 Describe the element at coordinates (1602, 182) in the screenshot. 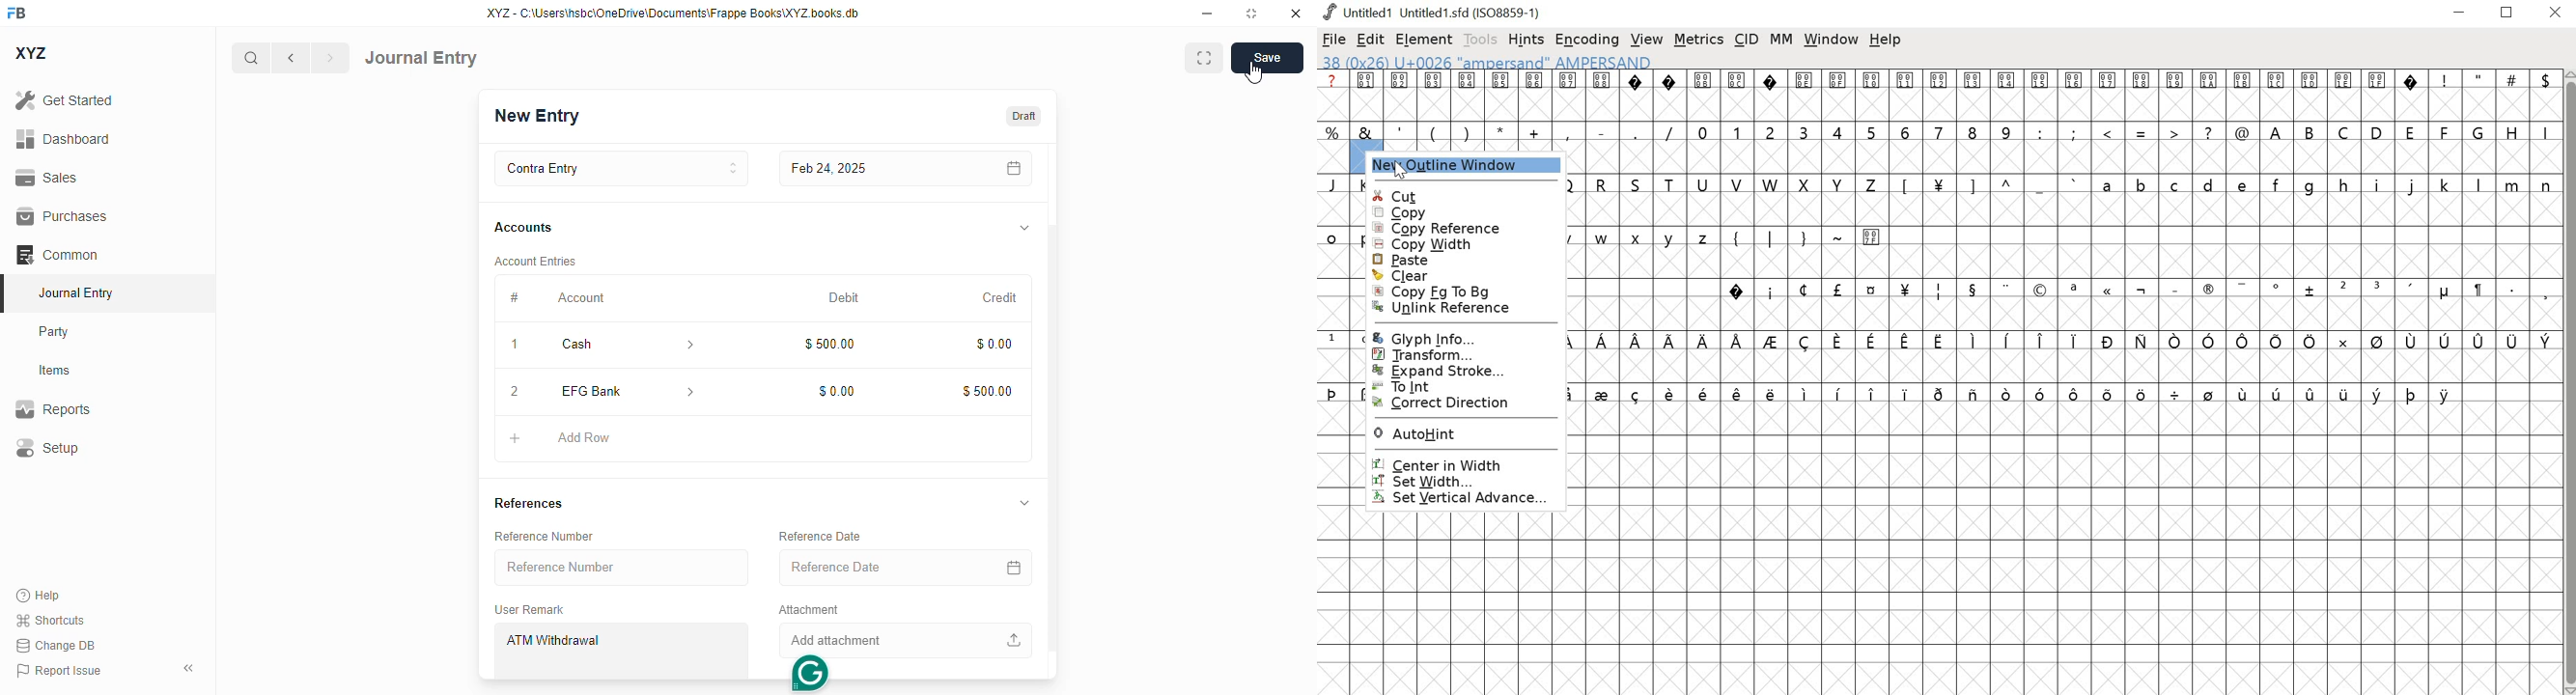

I see `R` at that location.